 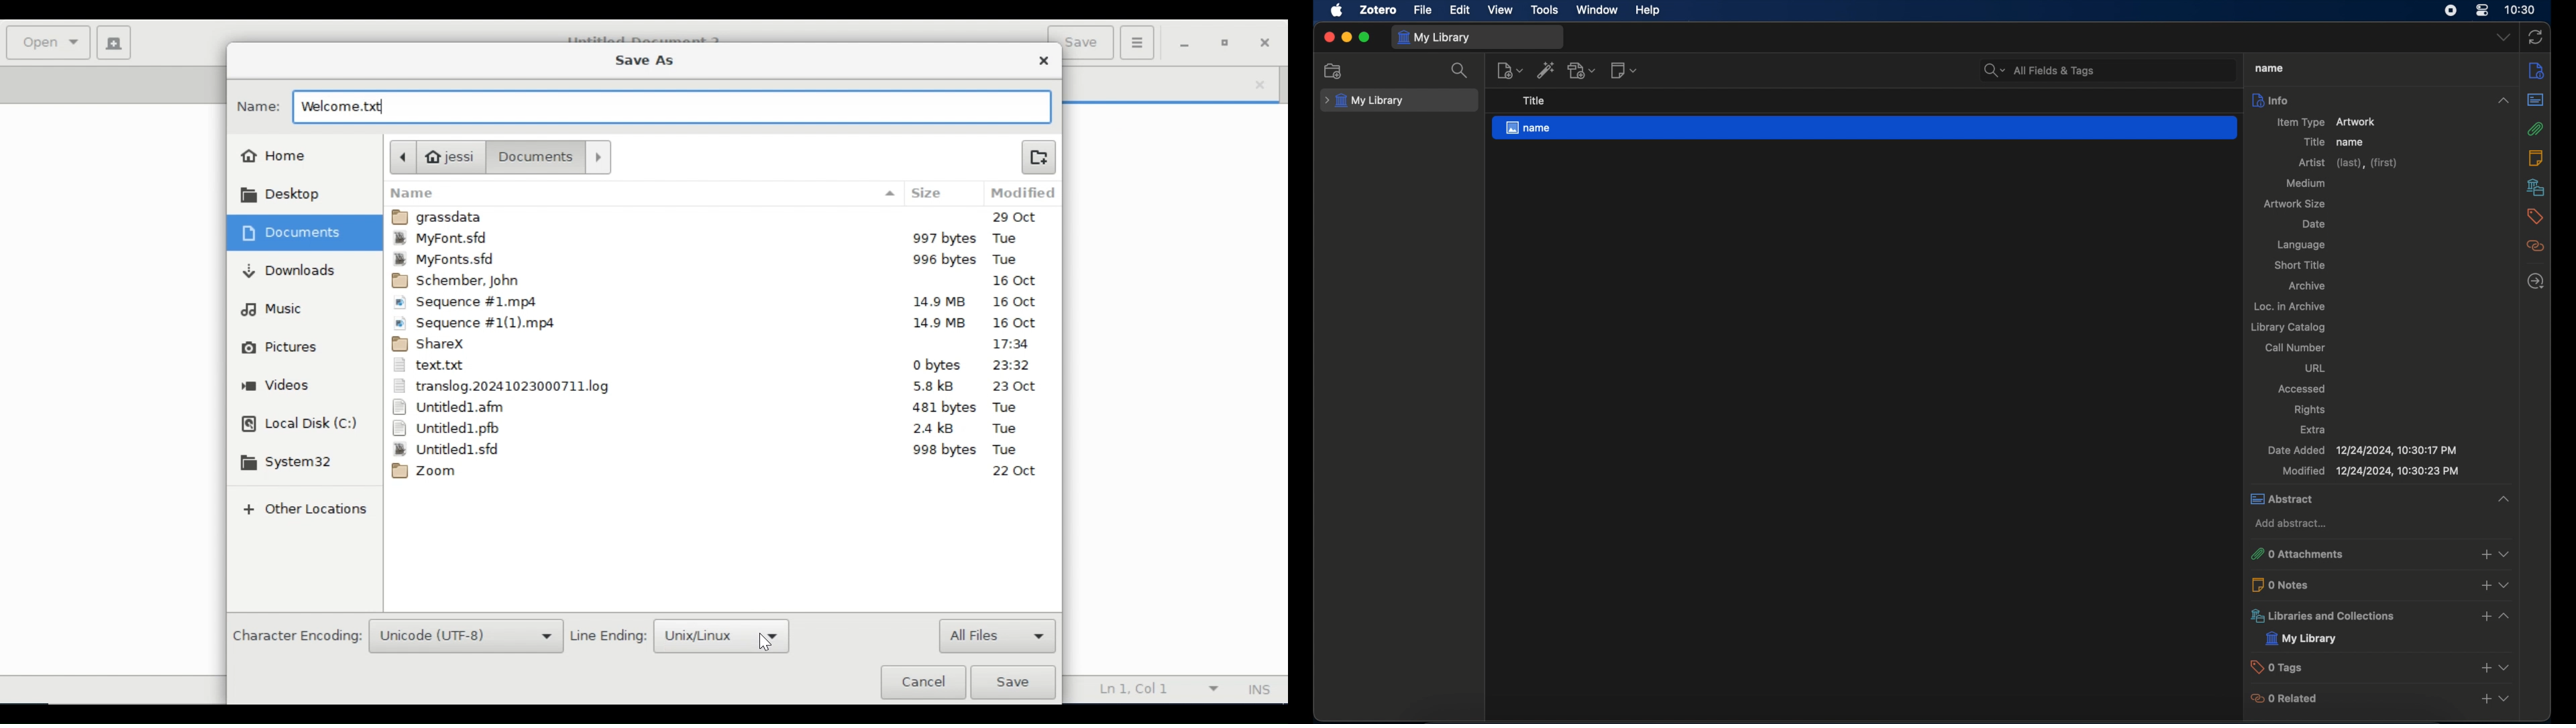 I want to click on notes, so click(x=2536, y=158).